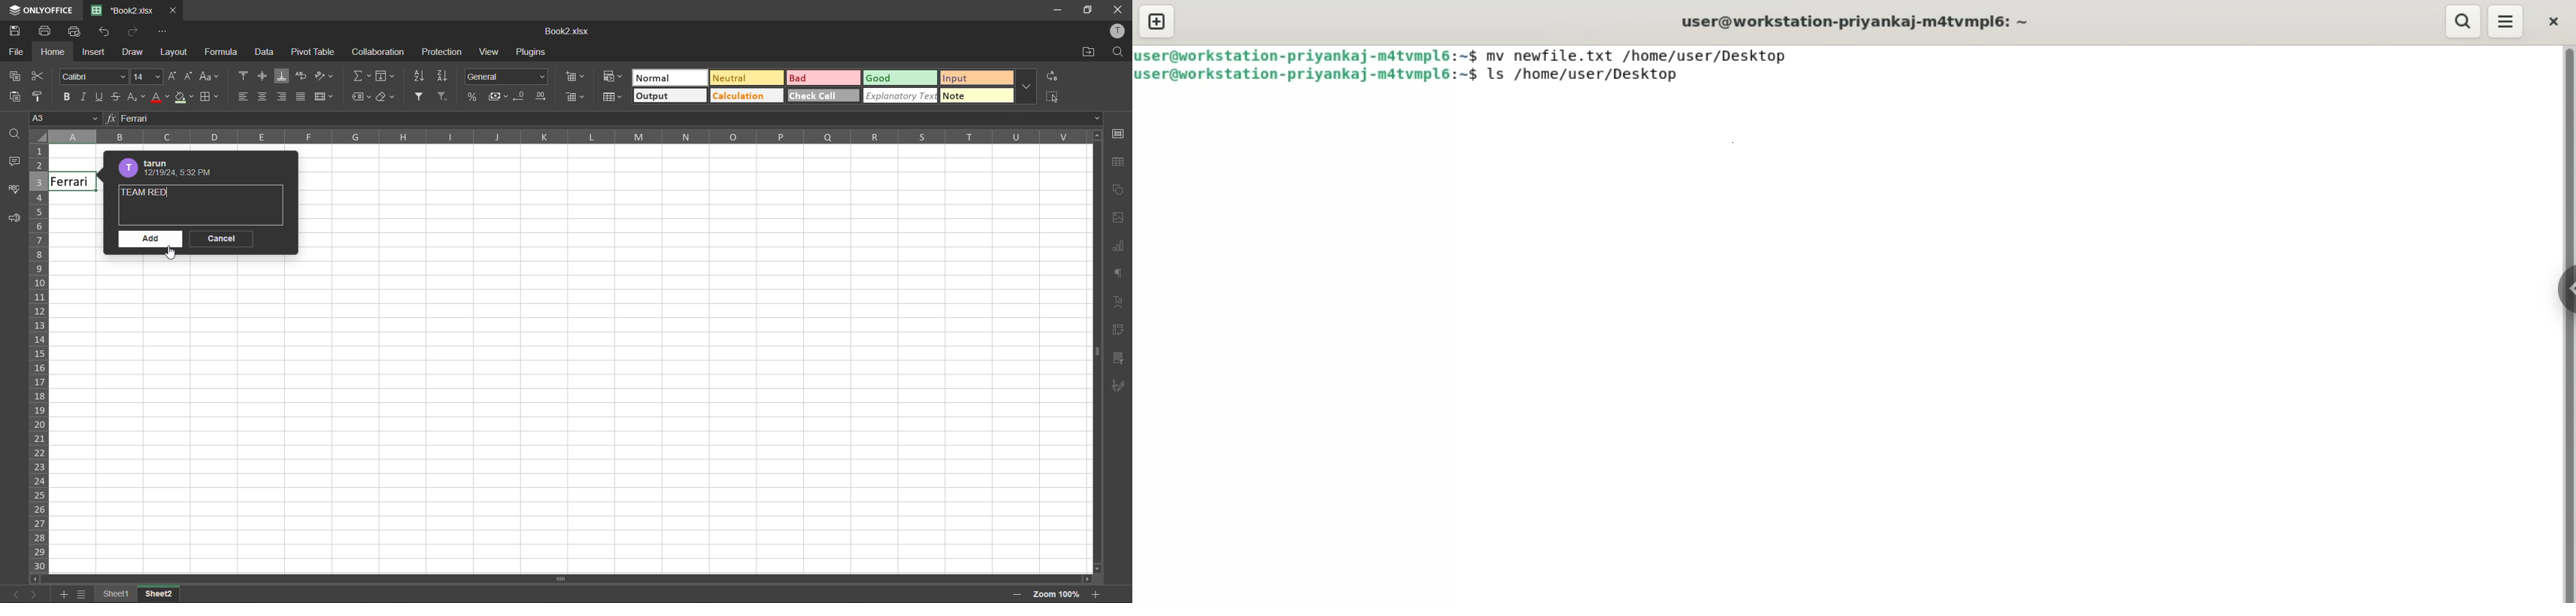 The width and height of the screenshot is (2576, 616). I want to click on Team Red, so click(149, 192).